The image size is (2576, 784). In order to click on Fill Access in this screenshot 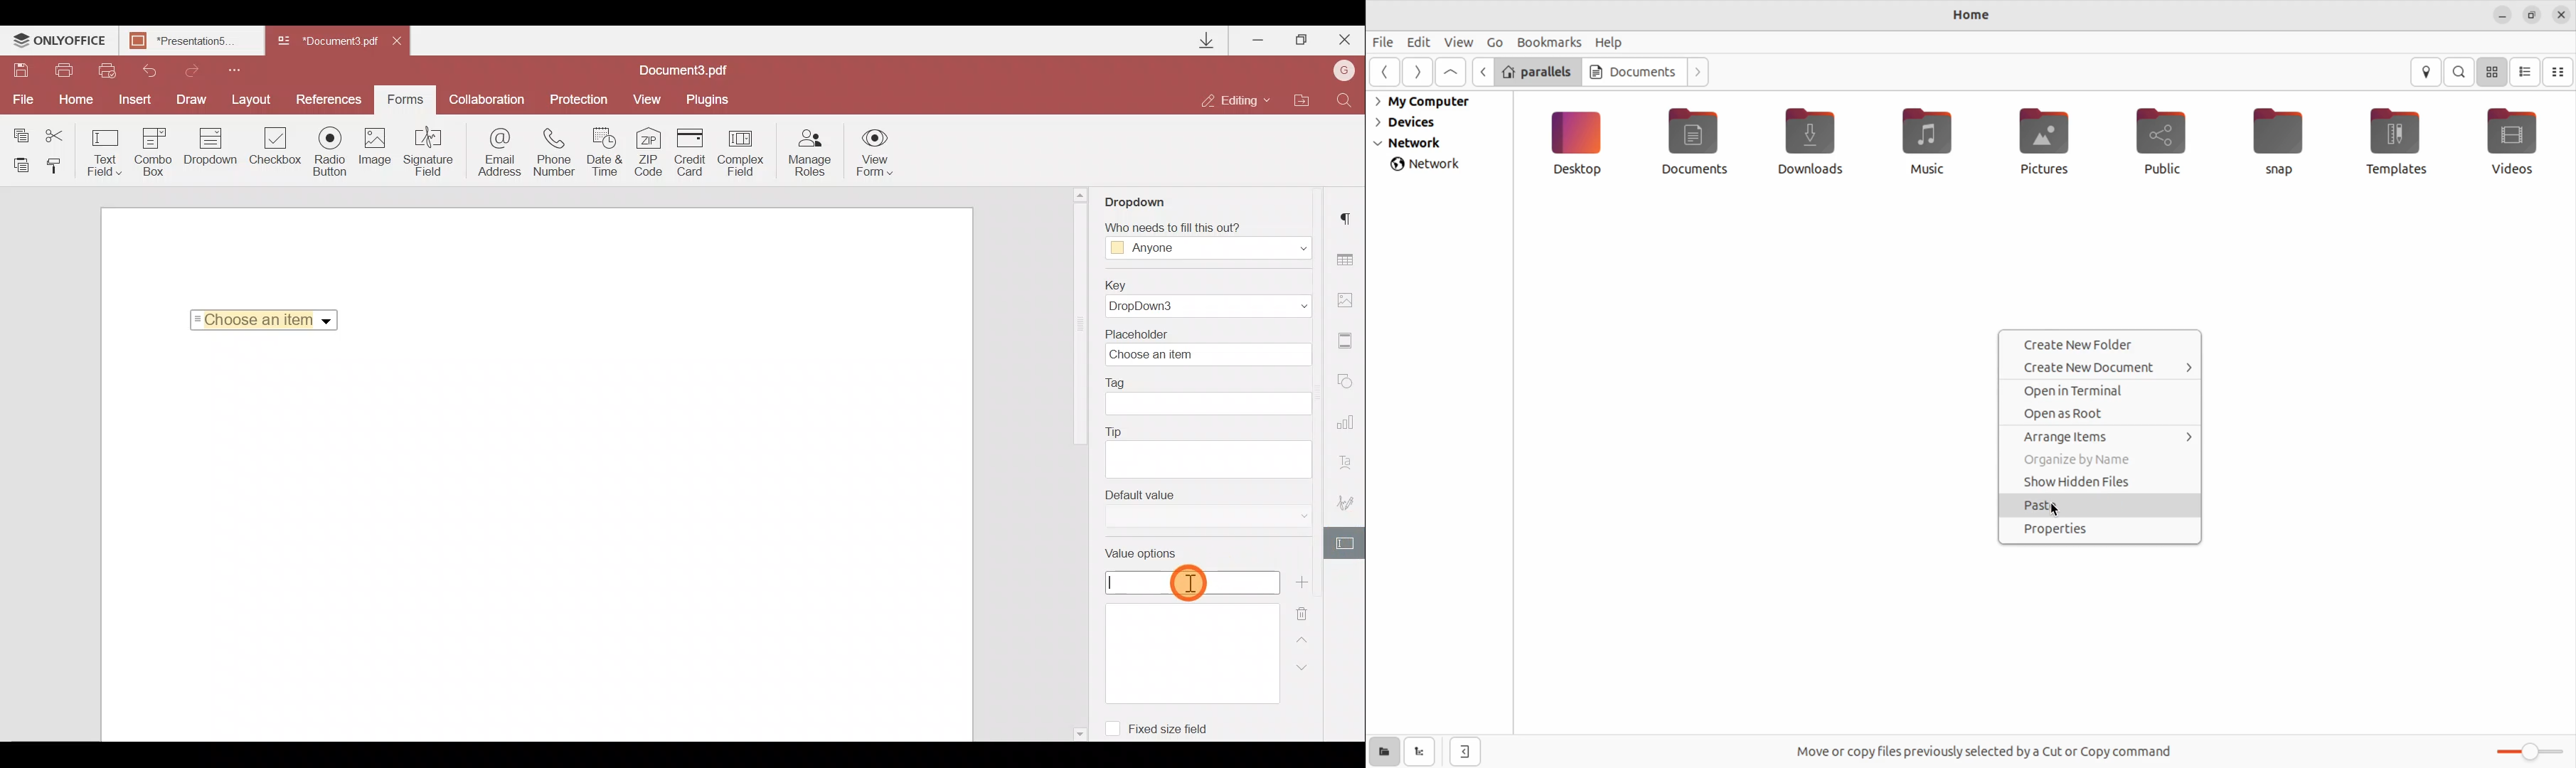, I will do `click(1205, 241)`.